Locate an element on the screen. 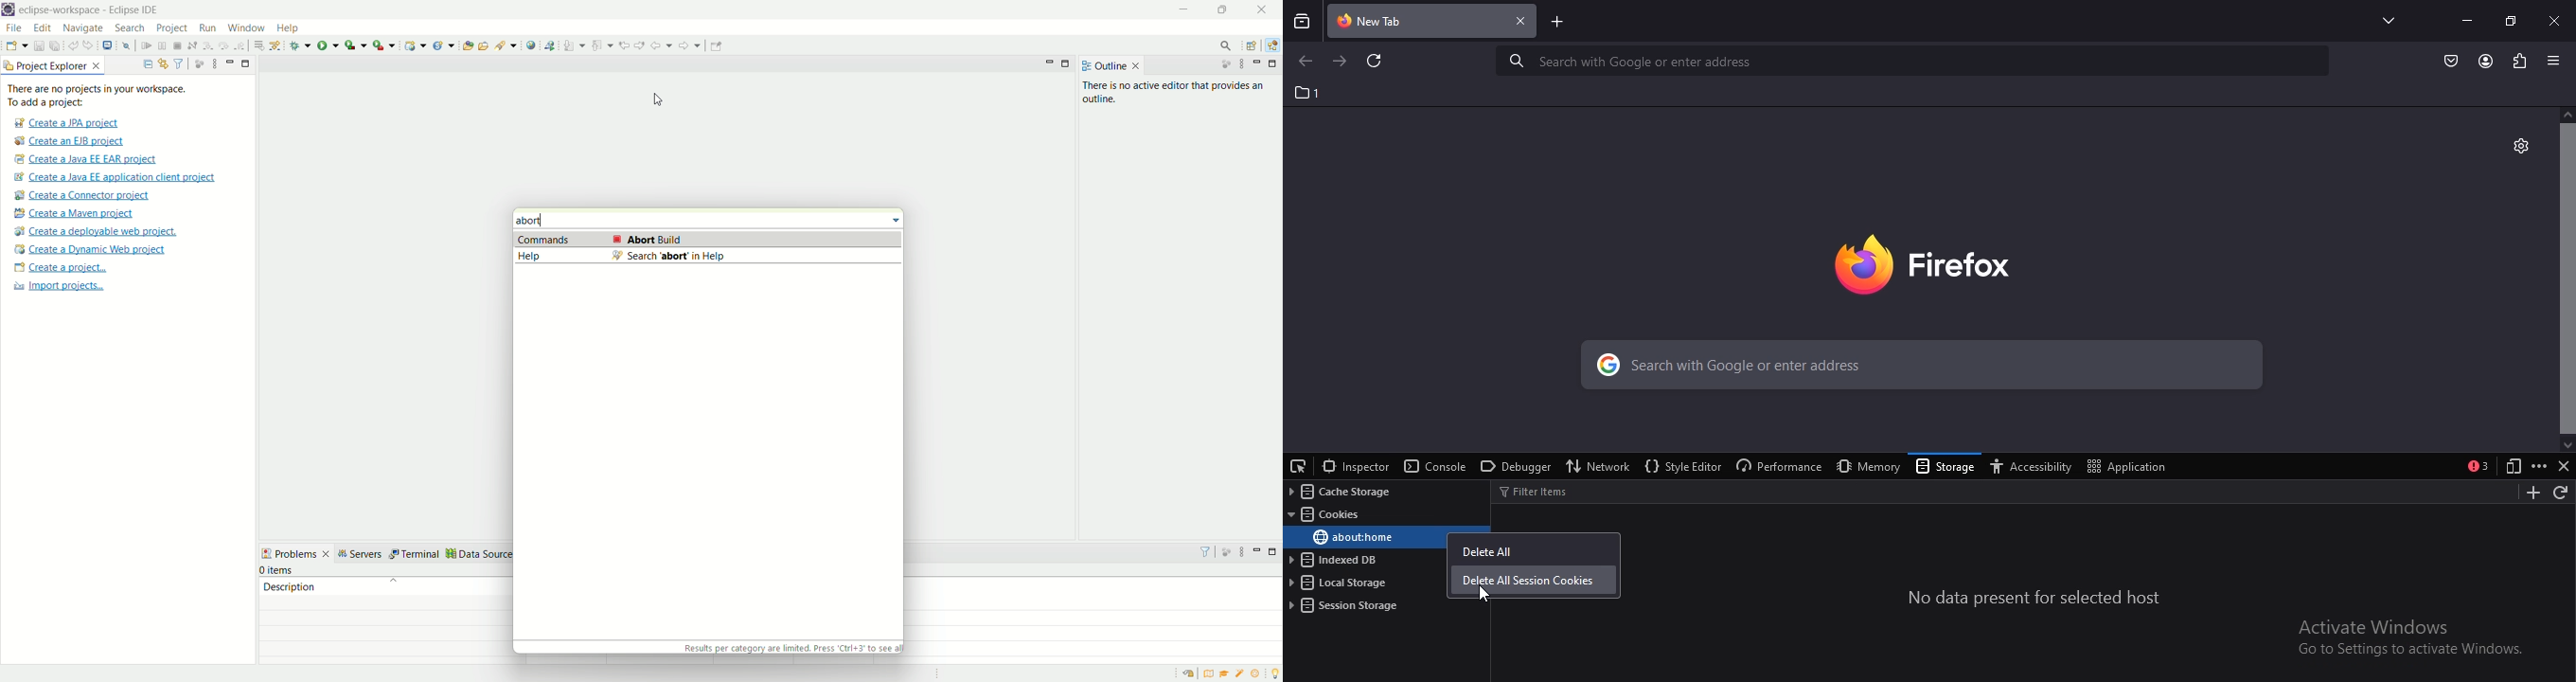 Image resolution: width=2576 pixels, height=700 pixels. search tabs is located at coordinates (1303, 21).